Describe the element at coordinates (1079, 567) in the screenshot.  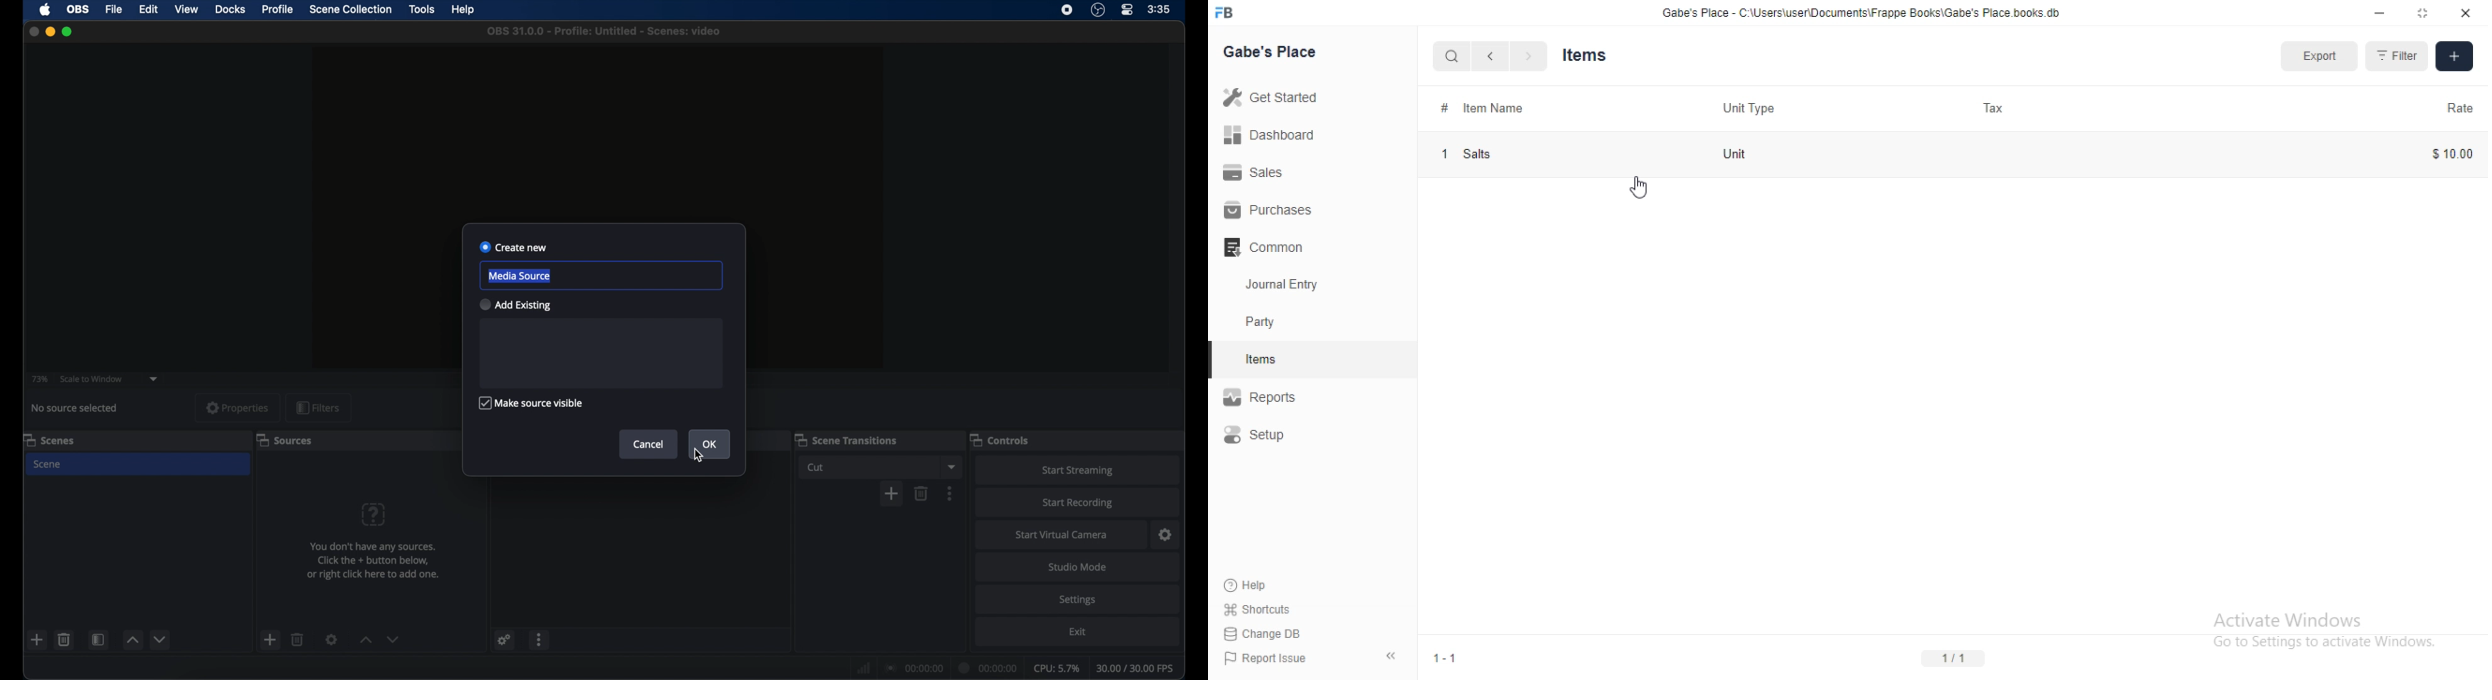
I see `studio mode` at that location.